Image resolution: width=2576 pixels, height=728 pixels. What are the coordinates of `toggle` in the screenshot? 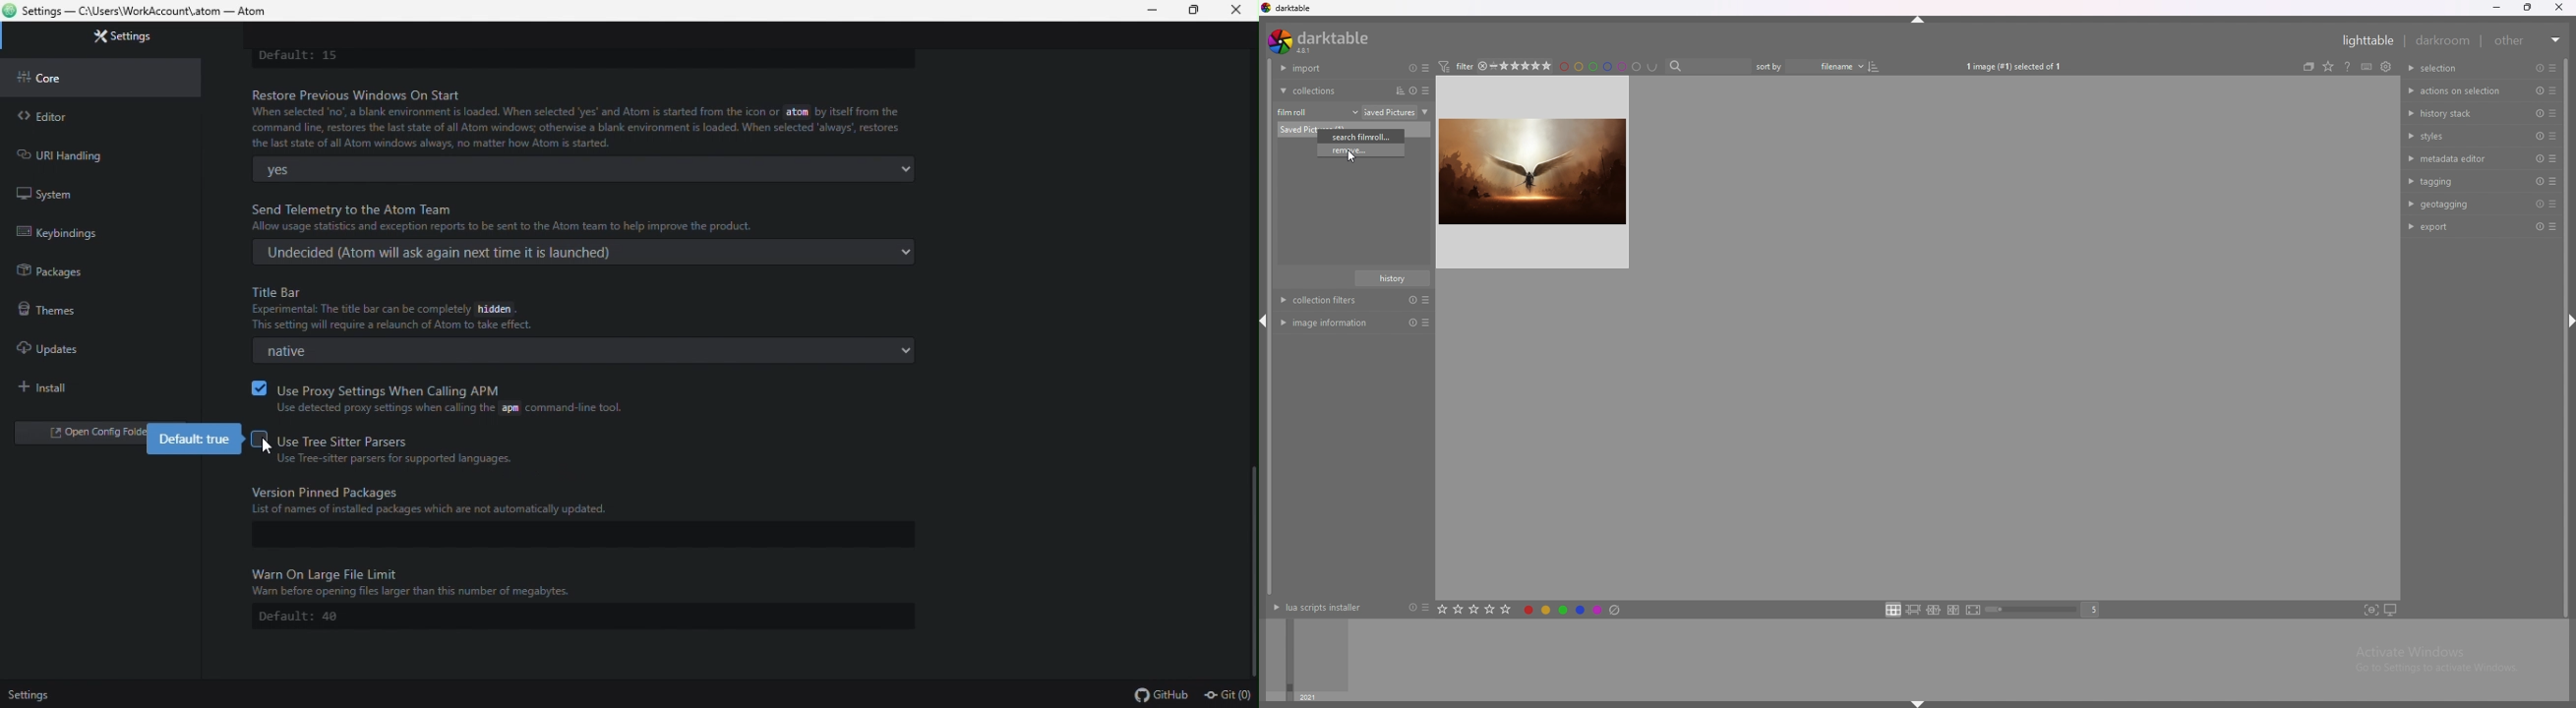 It's located at (1883, 67).